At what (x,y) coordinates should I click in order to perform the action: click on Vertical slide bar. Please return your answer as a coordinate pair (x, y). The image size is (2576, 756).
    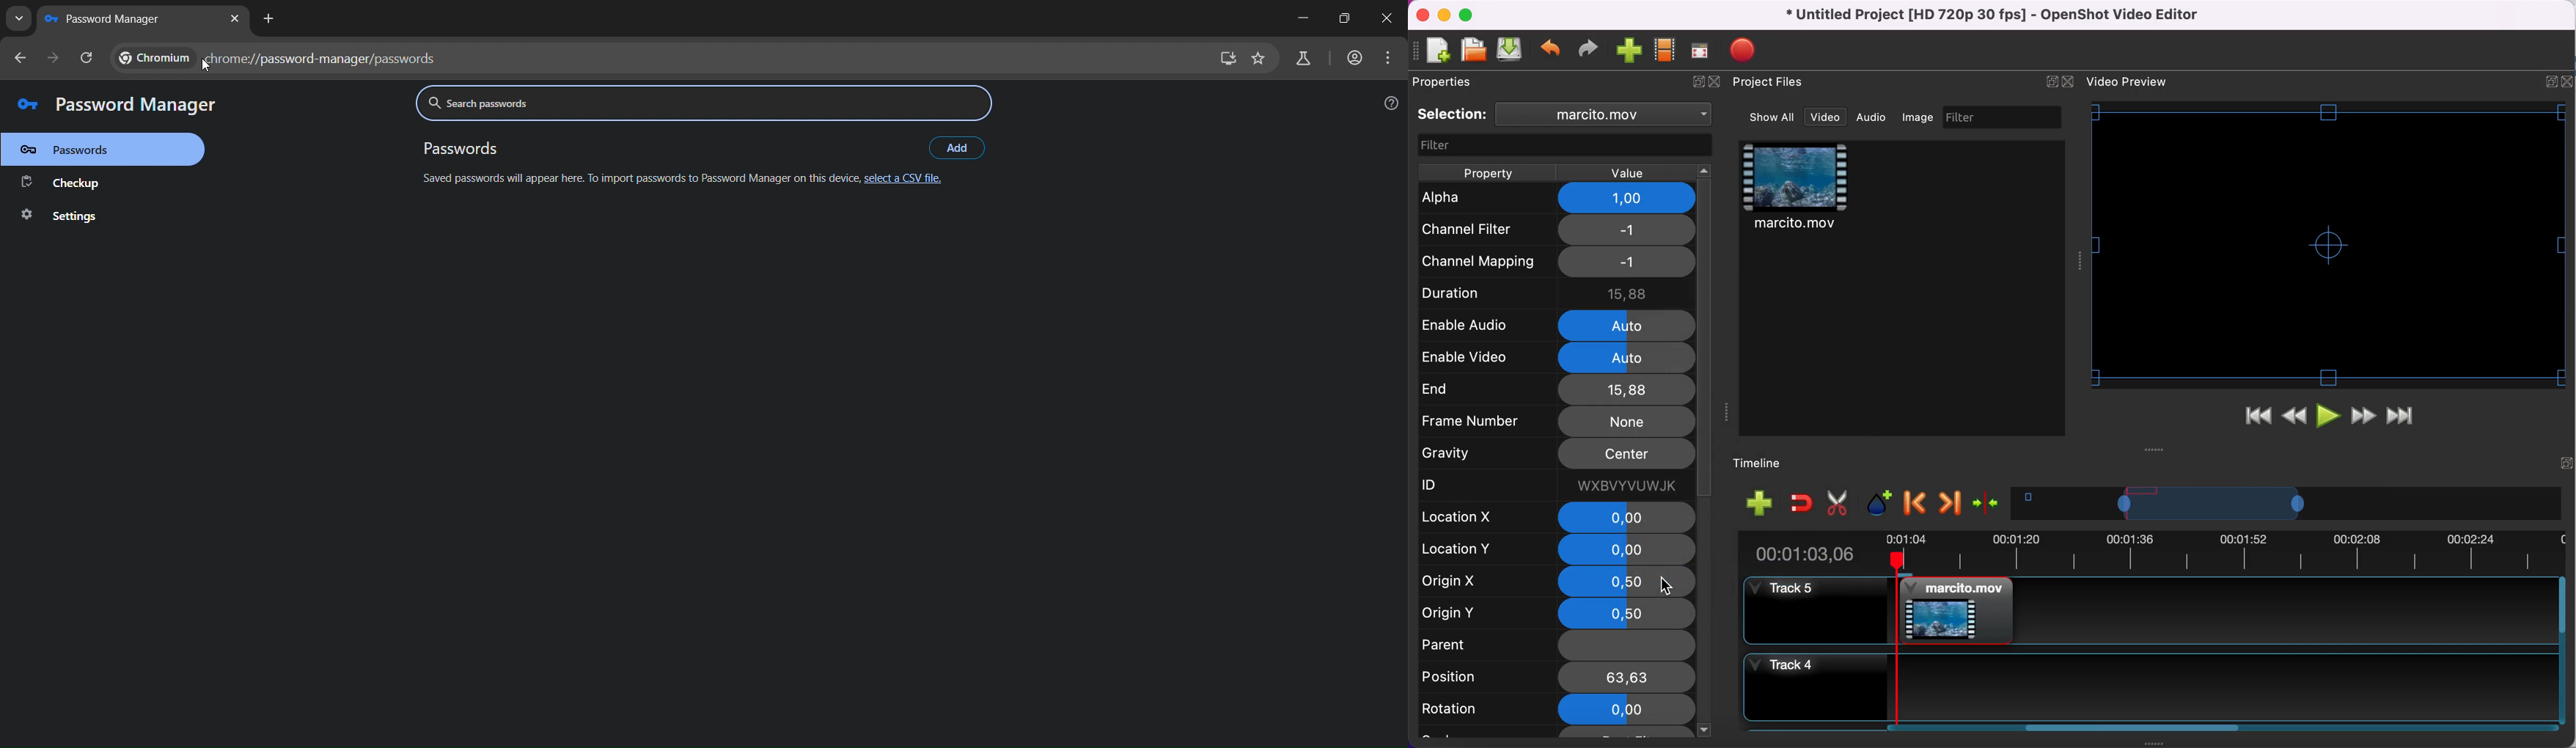
    Looking at the image, I should click on (2563, 650).